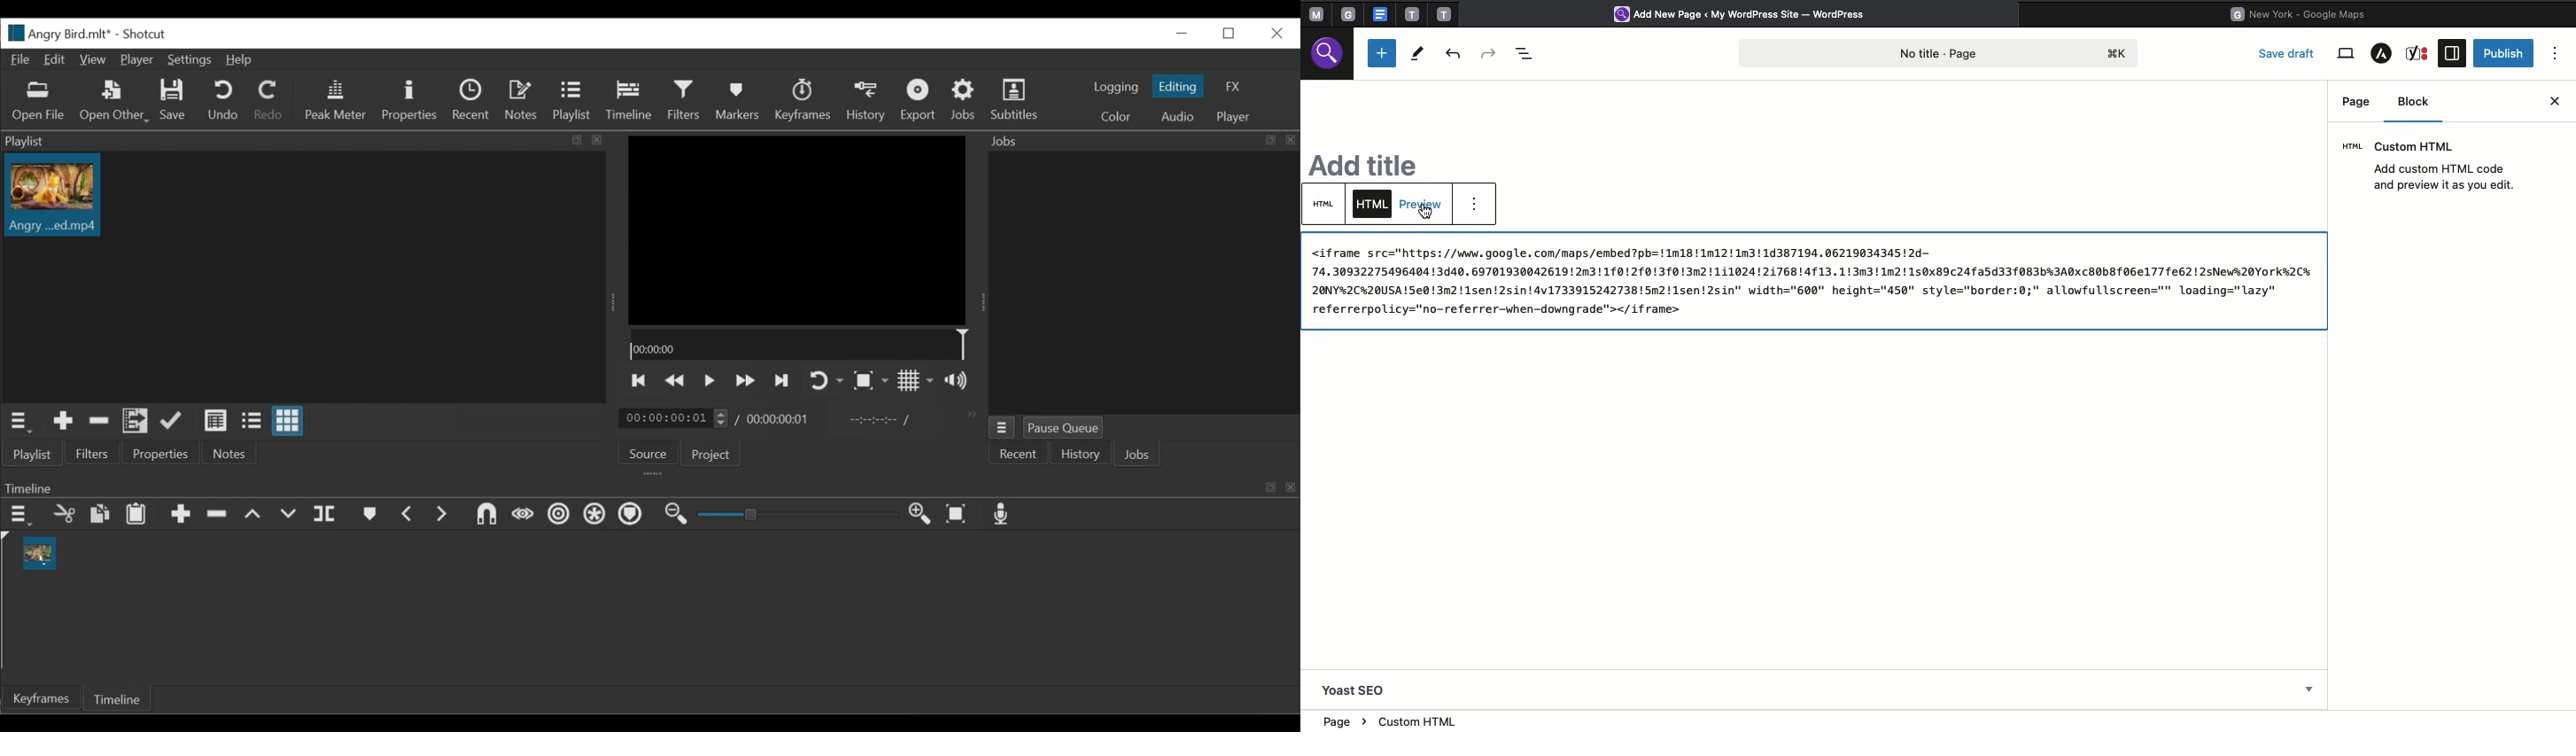 Image resolution: width=2576 pixels, height=756 pixels. What do you see at coordinates (173, 100) in the screenshot?
I see `Save` at bounding box center [173, 100].